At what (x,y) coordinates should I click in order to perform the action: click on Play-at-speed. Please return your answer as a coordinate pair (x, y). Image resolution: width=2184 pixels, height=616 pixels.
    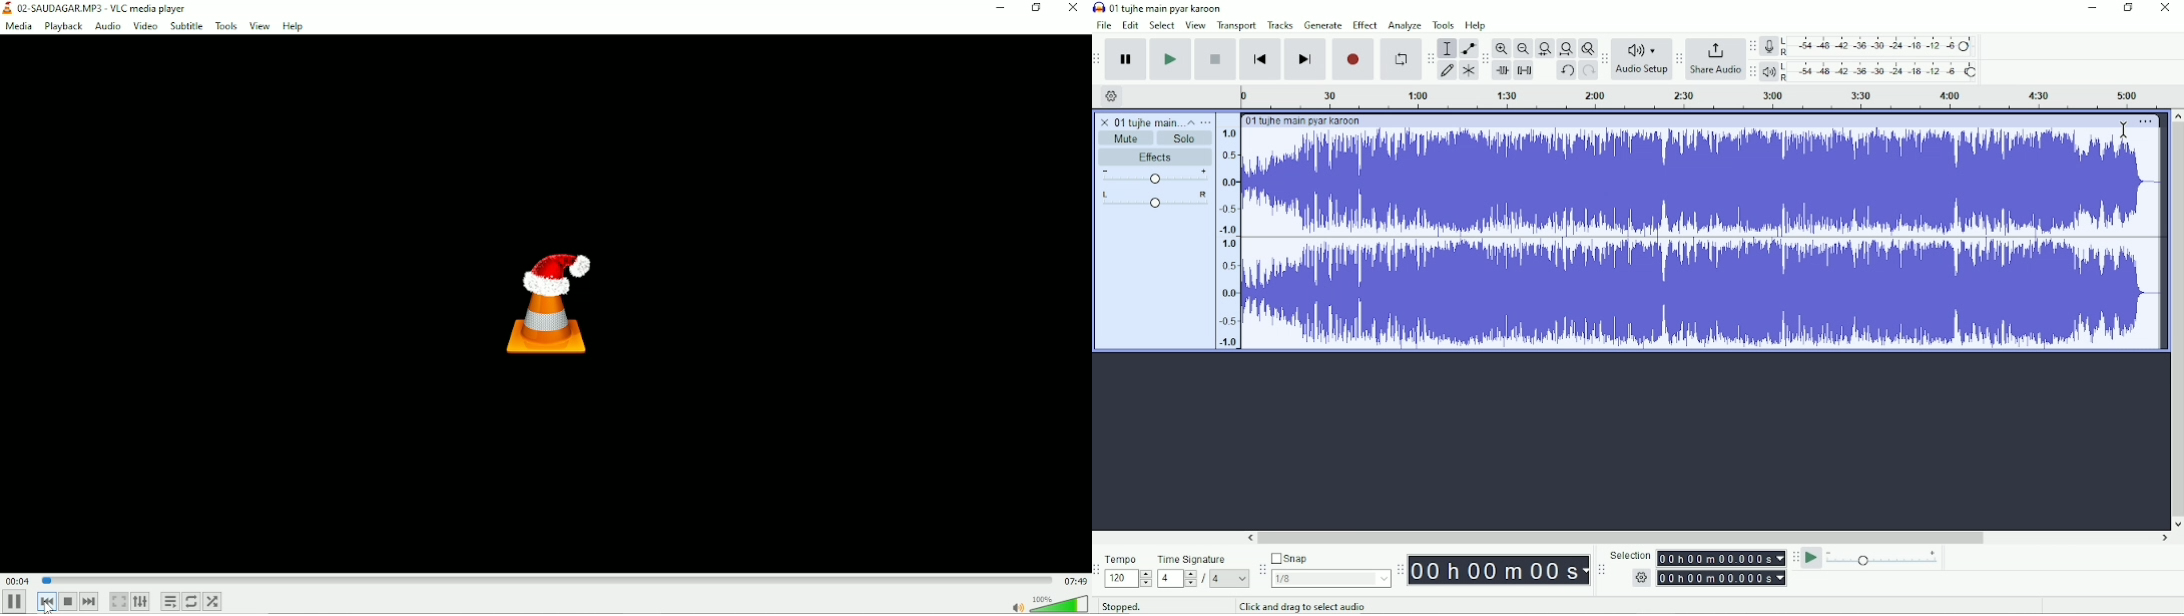
    Looking at the image, I should click on (1813, 558).